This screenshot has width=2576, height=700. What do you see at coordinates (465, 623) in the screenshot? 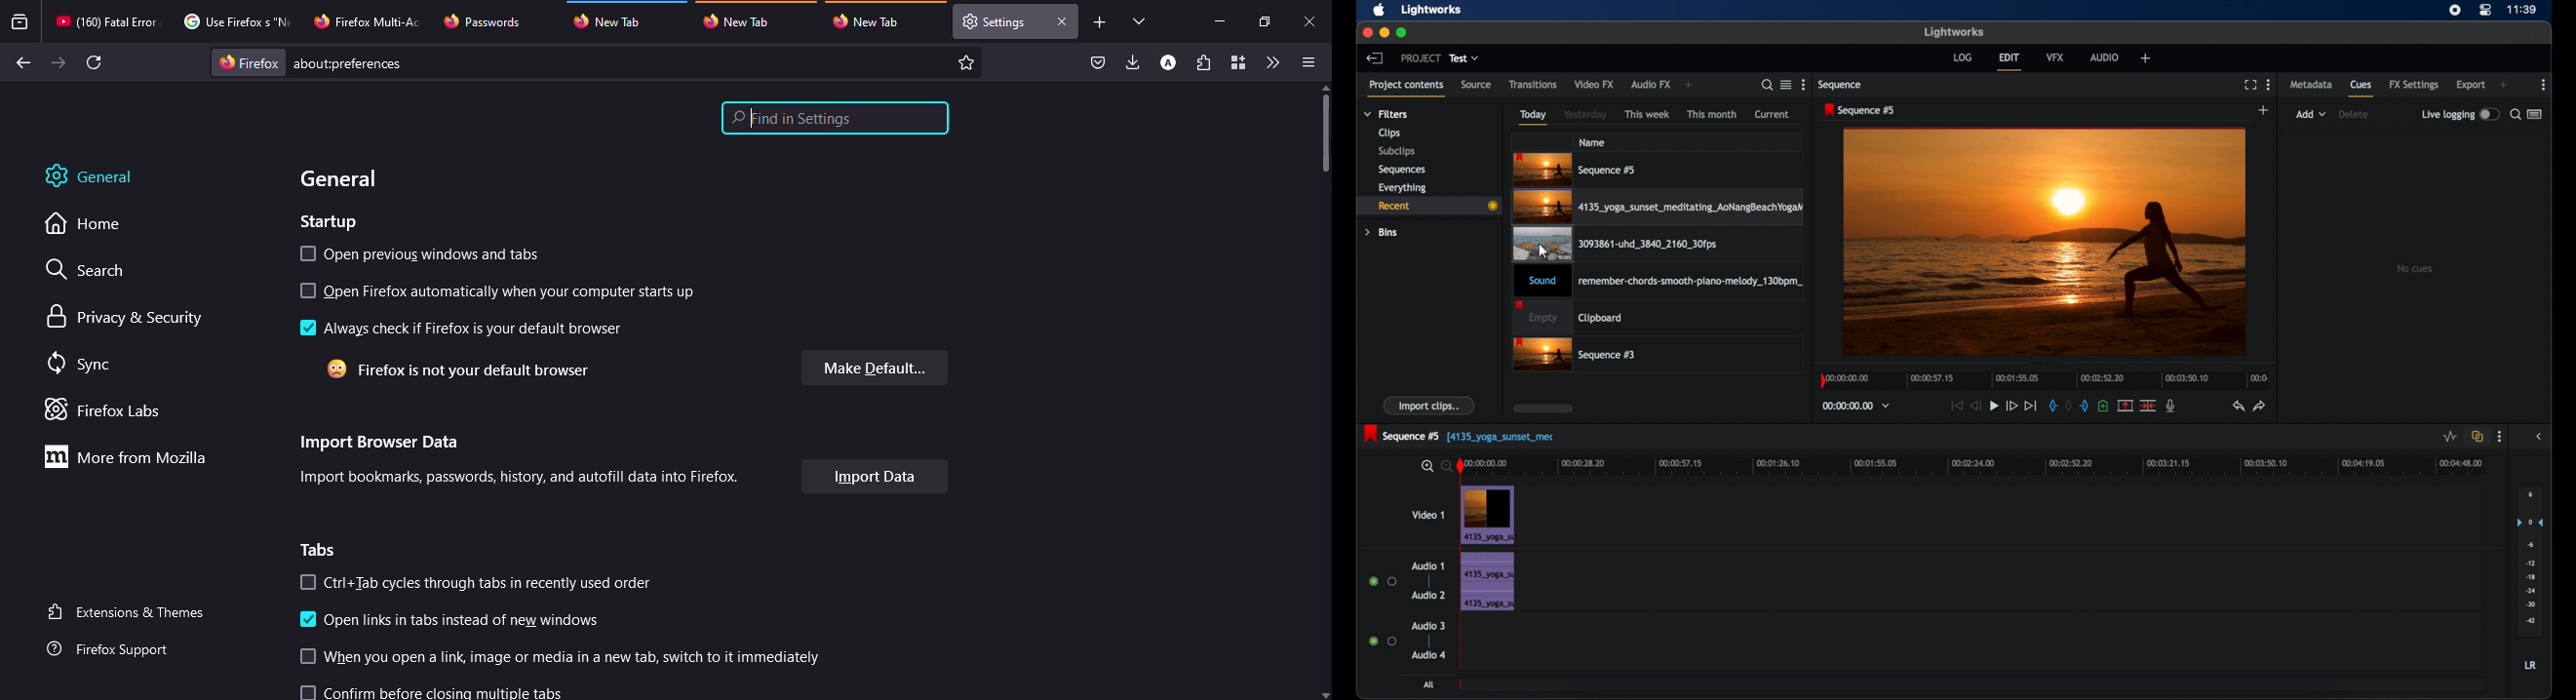
I see `open links` at bounding box center [465, 623].